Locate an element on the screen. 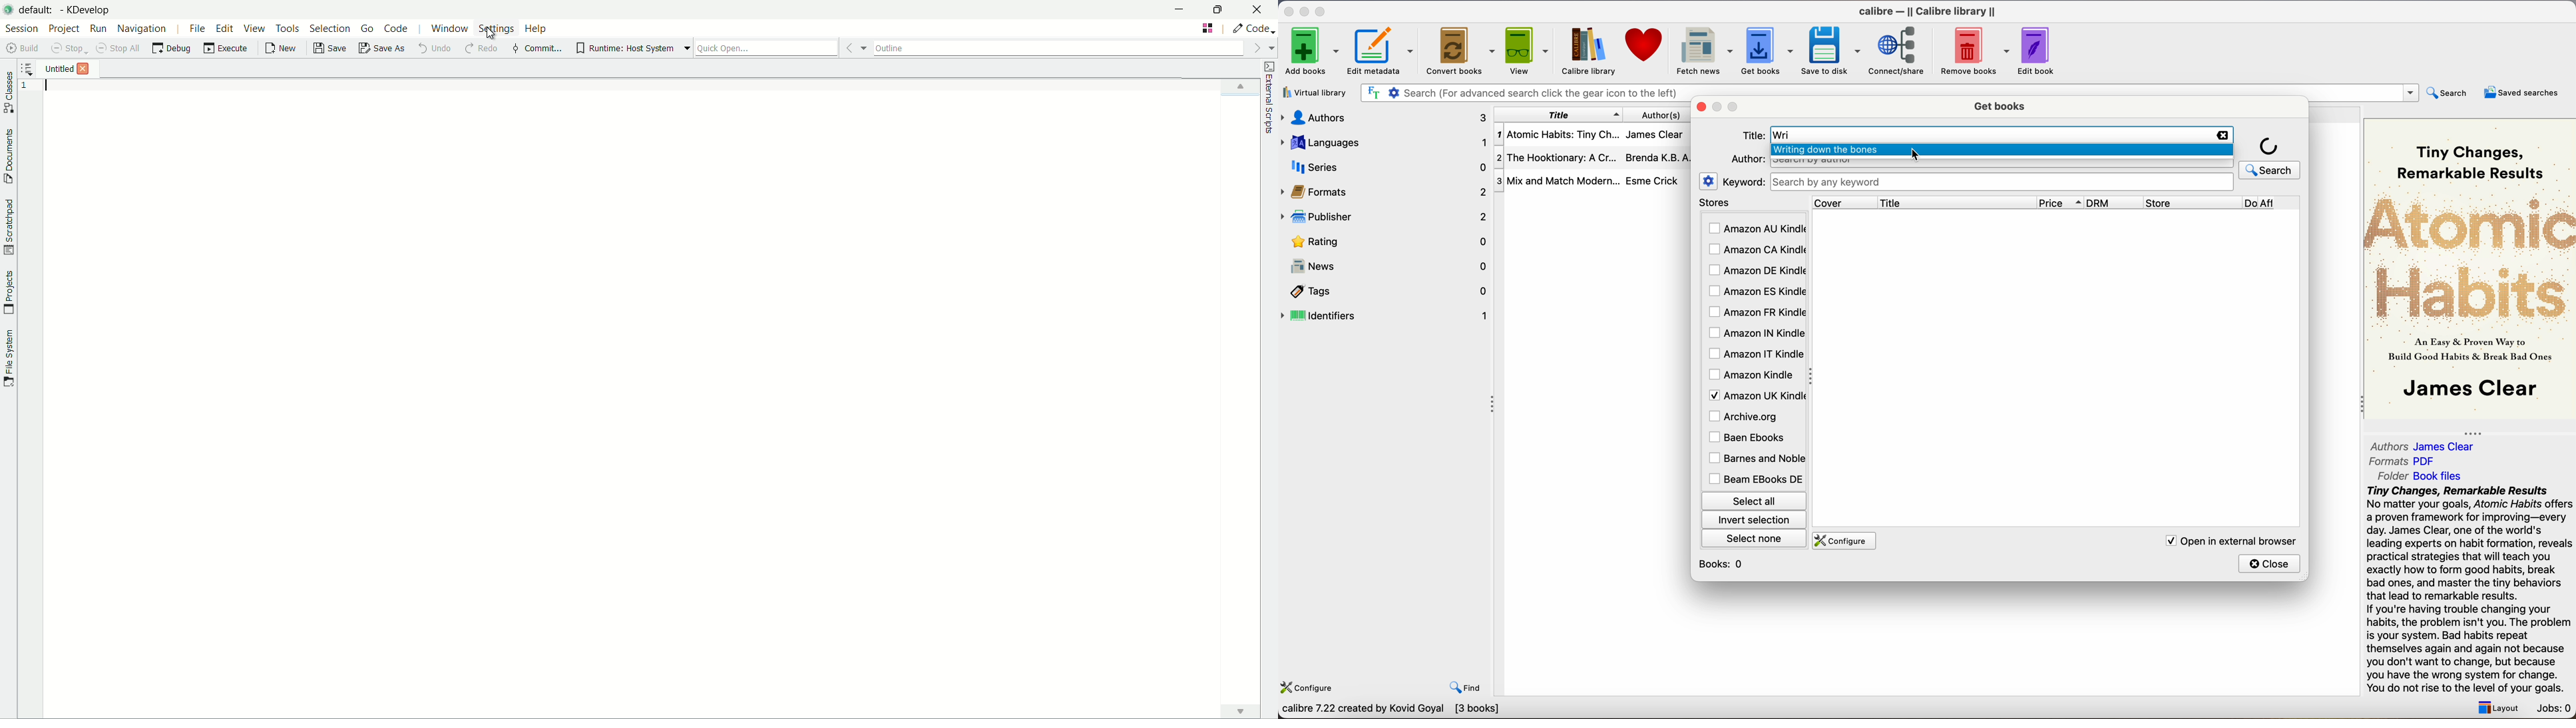 The width and height of the screenshot is (2576, 728). Brenda K.B.A... is located at coordinates (1661, 158).